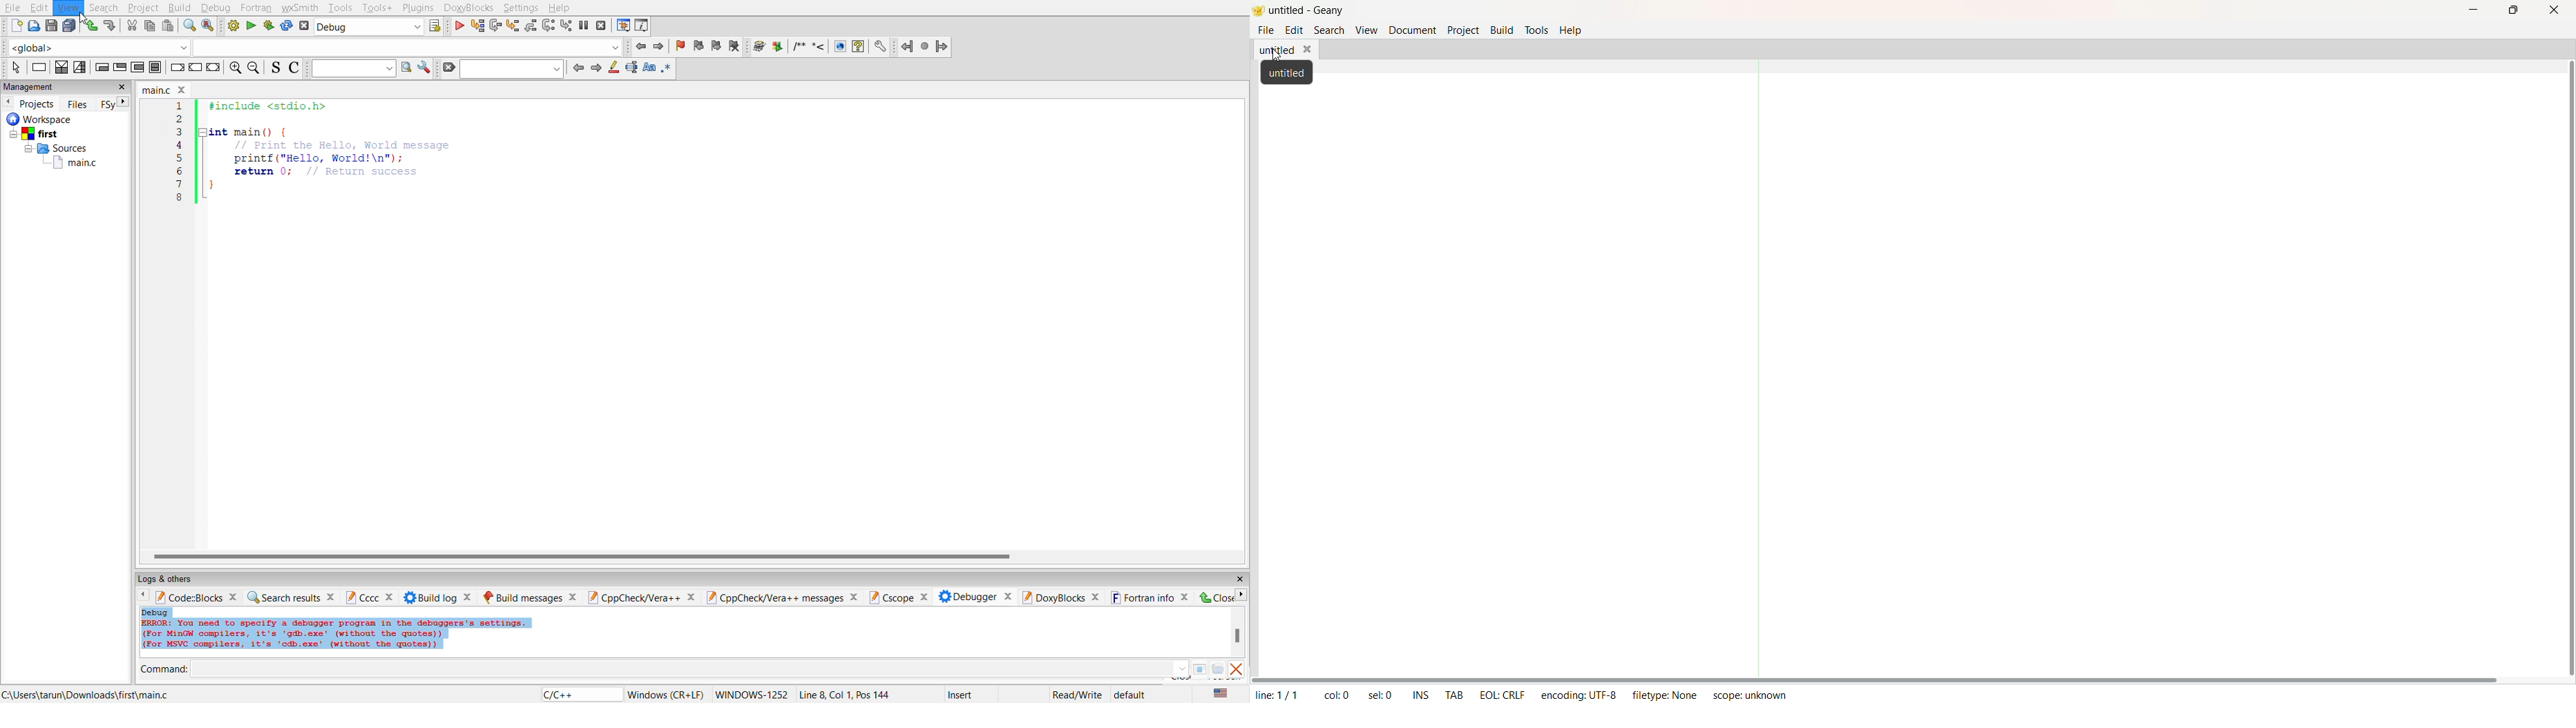  Describe the element at coordinates (165, 90) in the screenshot. I see `file name` at that location.